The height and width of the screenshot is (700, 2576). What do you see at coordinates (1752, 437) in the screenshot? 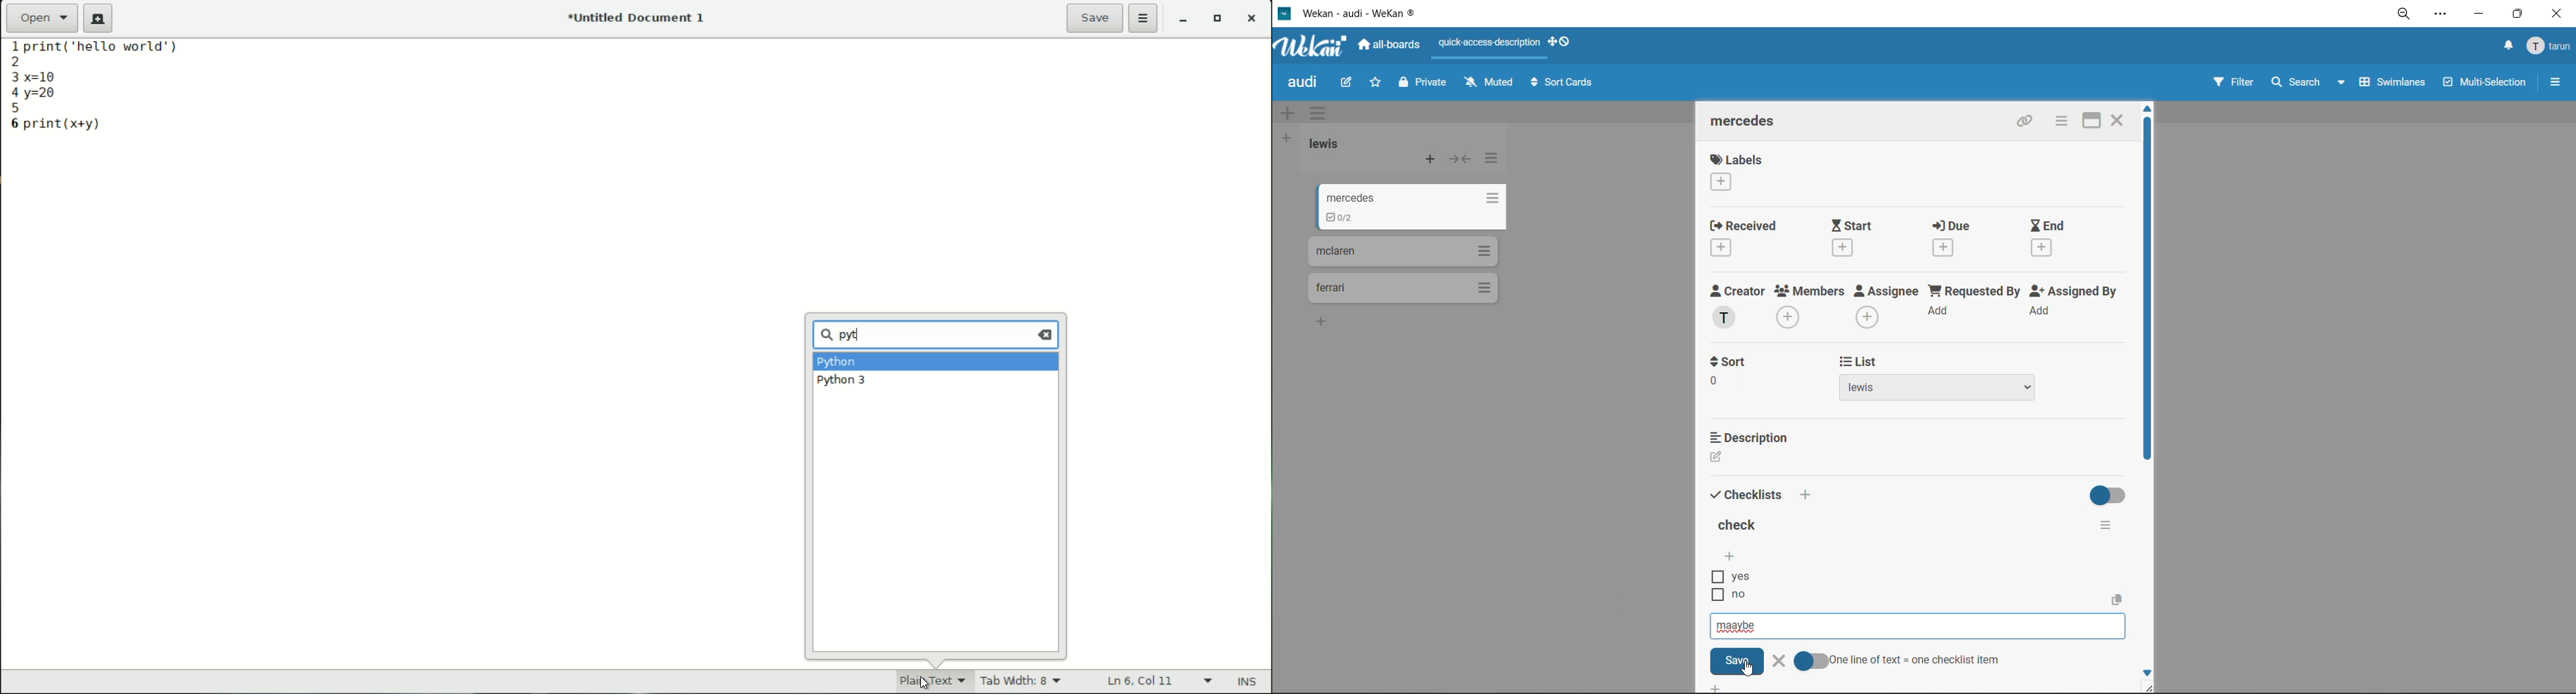
I see `description` at bounding box center [1752, 437].